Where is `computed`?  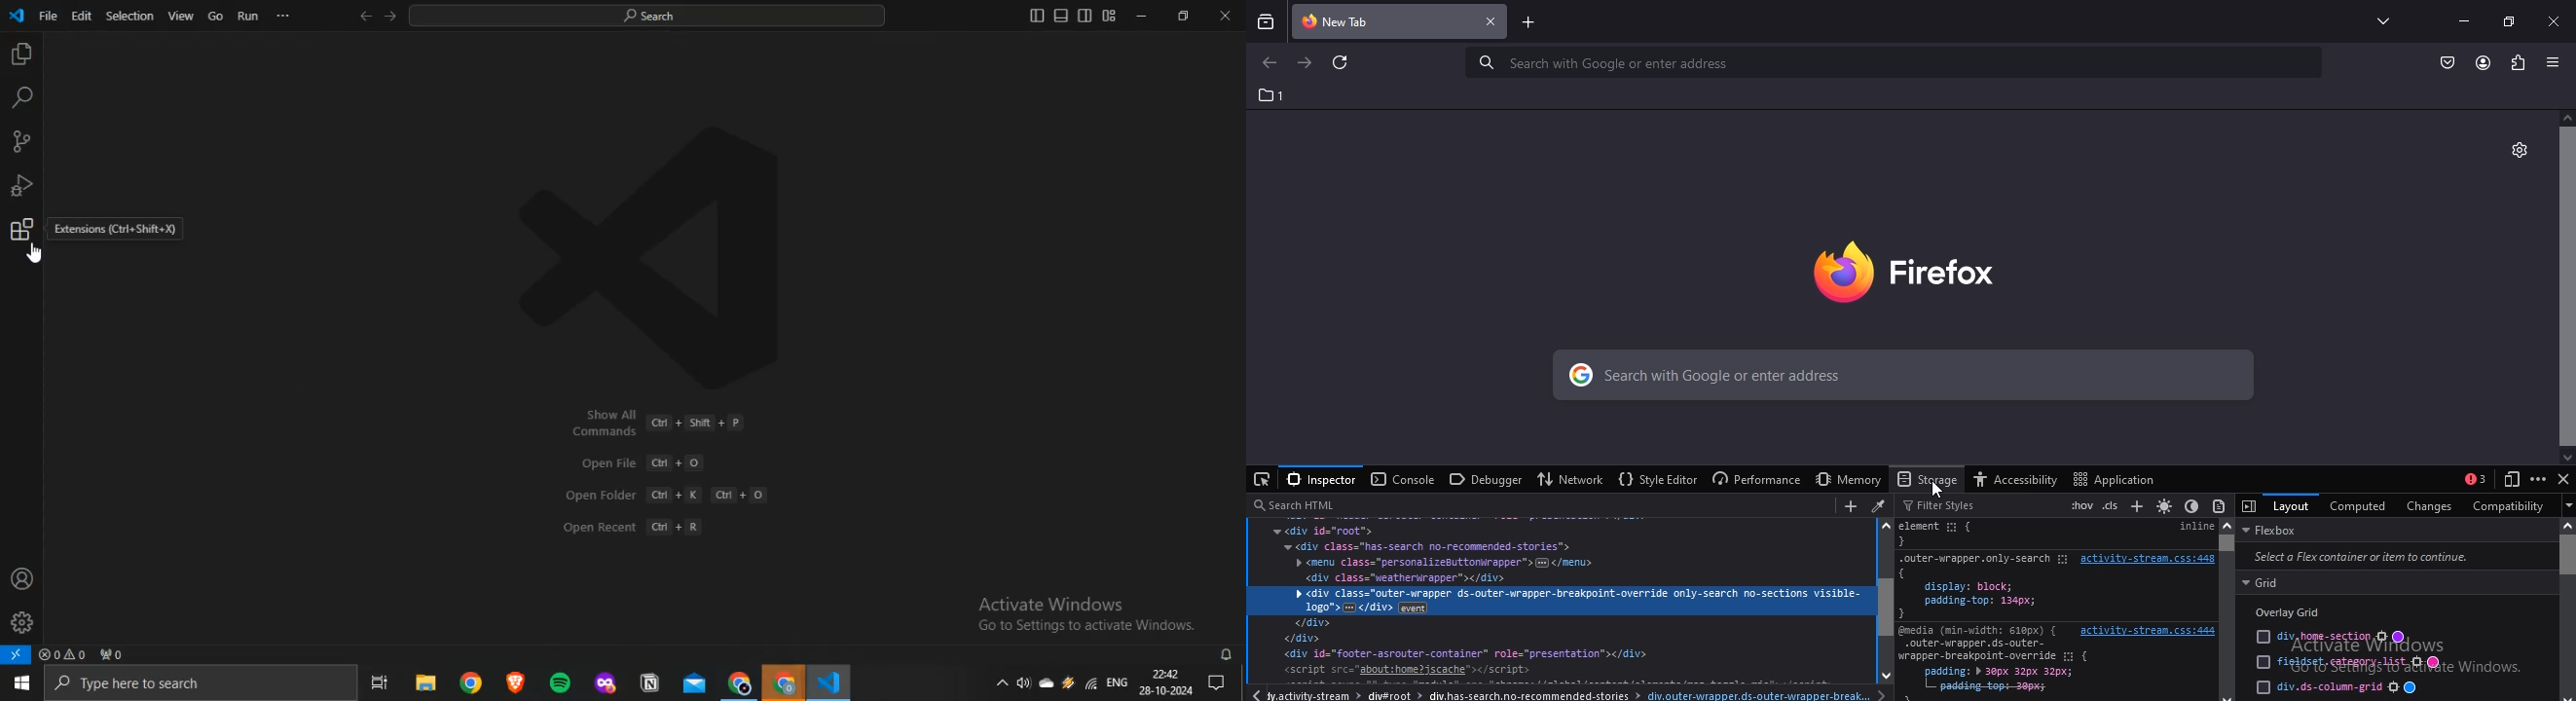 computed is located at coordinates (2357, 503).